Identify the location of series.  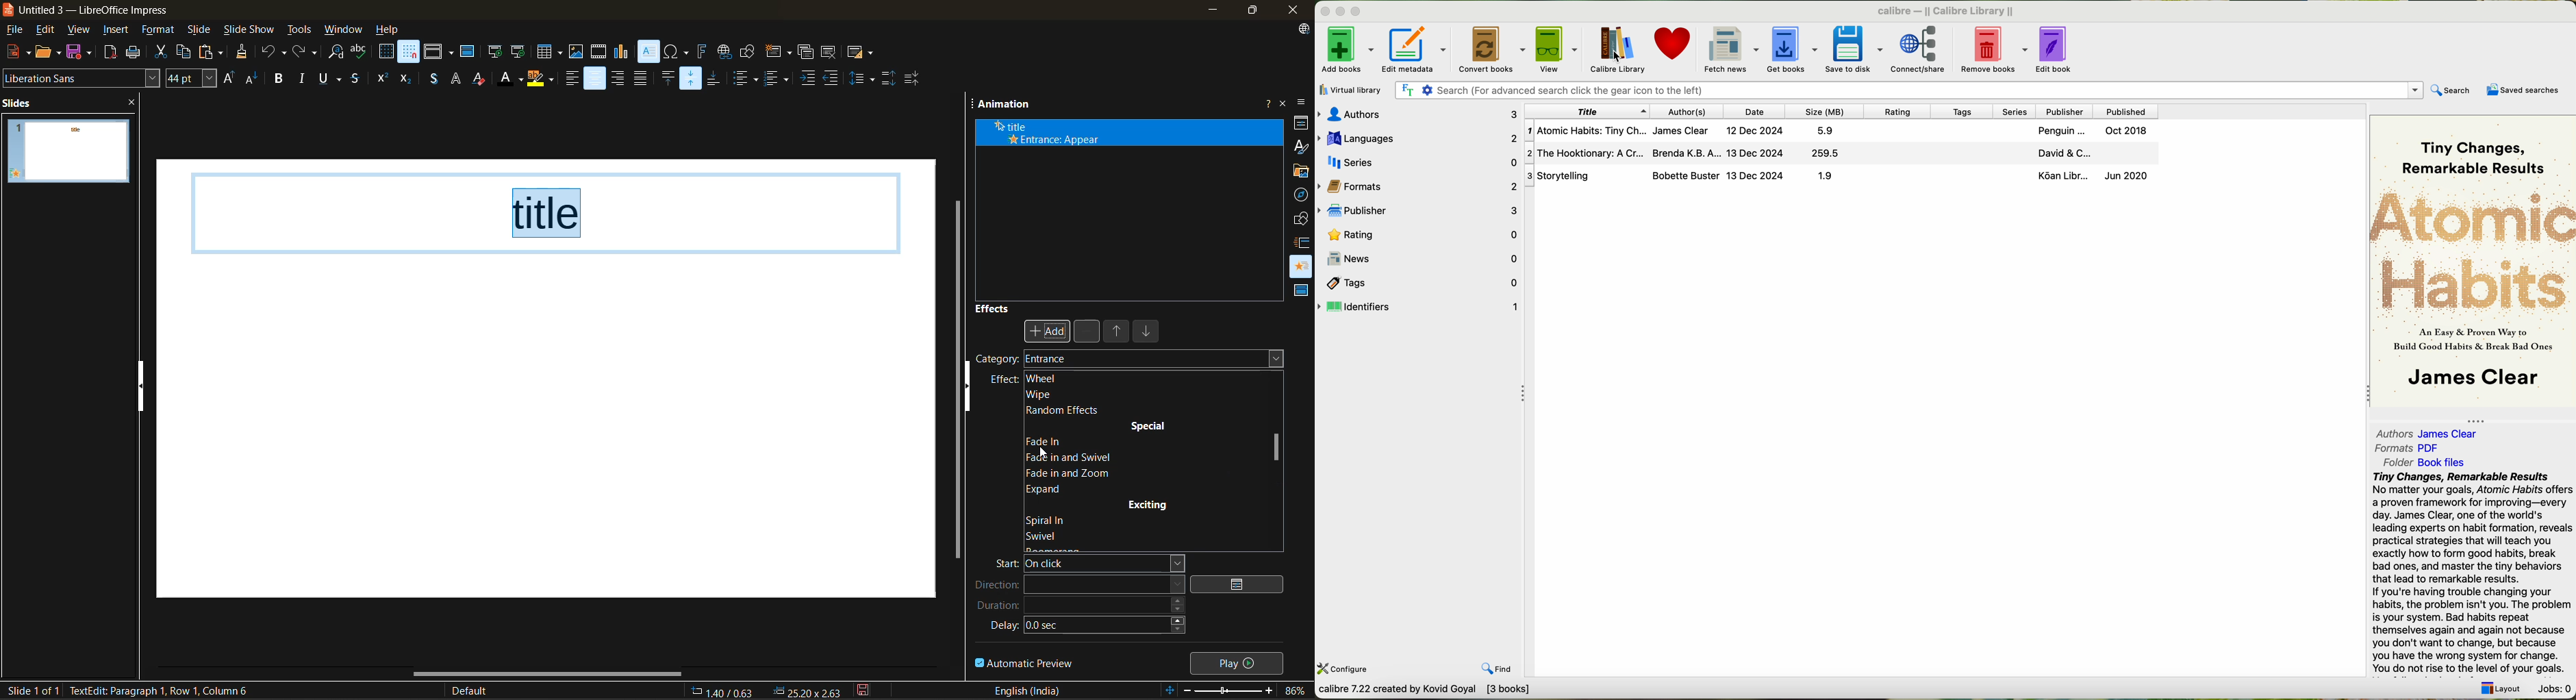
(1419, 161).